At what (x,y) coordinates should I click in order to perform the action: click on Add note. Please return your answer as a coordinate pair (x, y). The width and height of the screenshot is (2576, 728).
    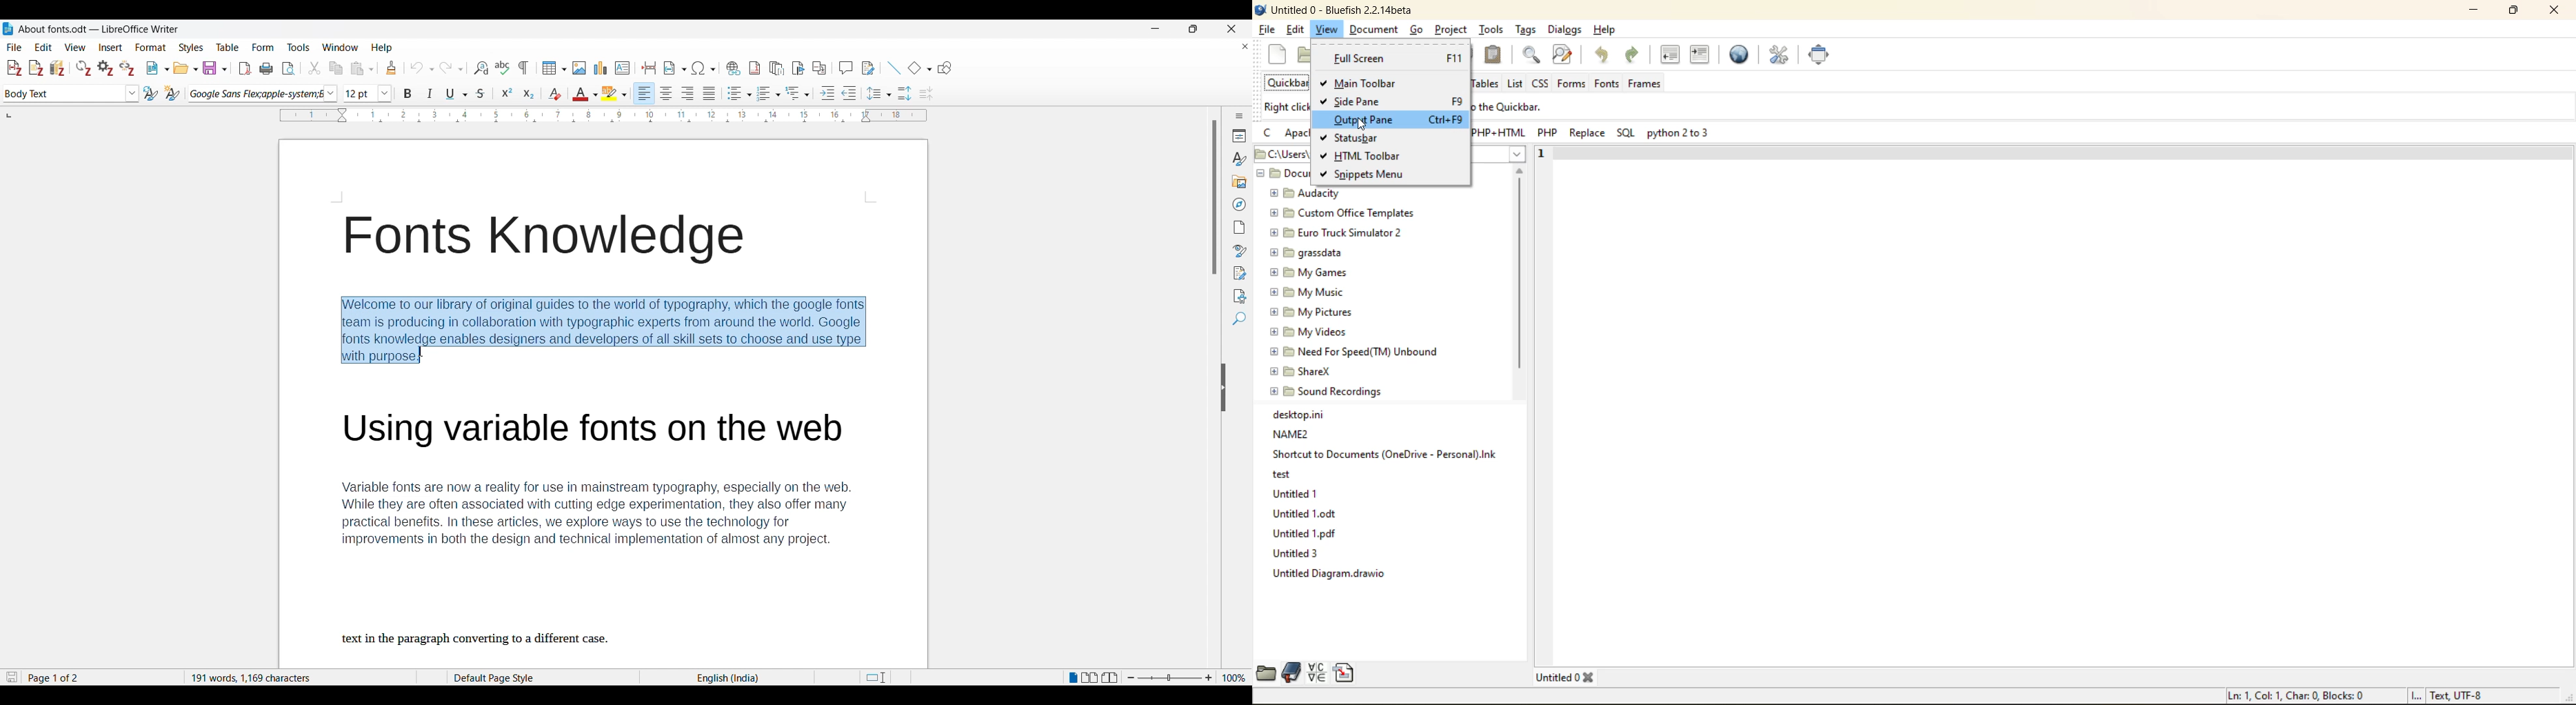
    Looking at the image, I should click on (37, 69).